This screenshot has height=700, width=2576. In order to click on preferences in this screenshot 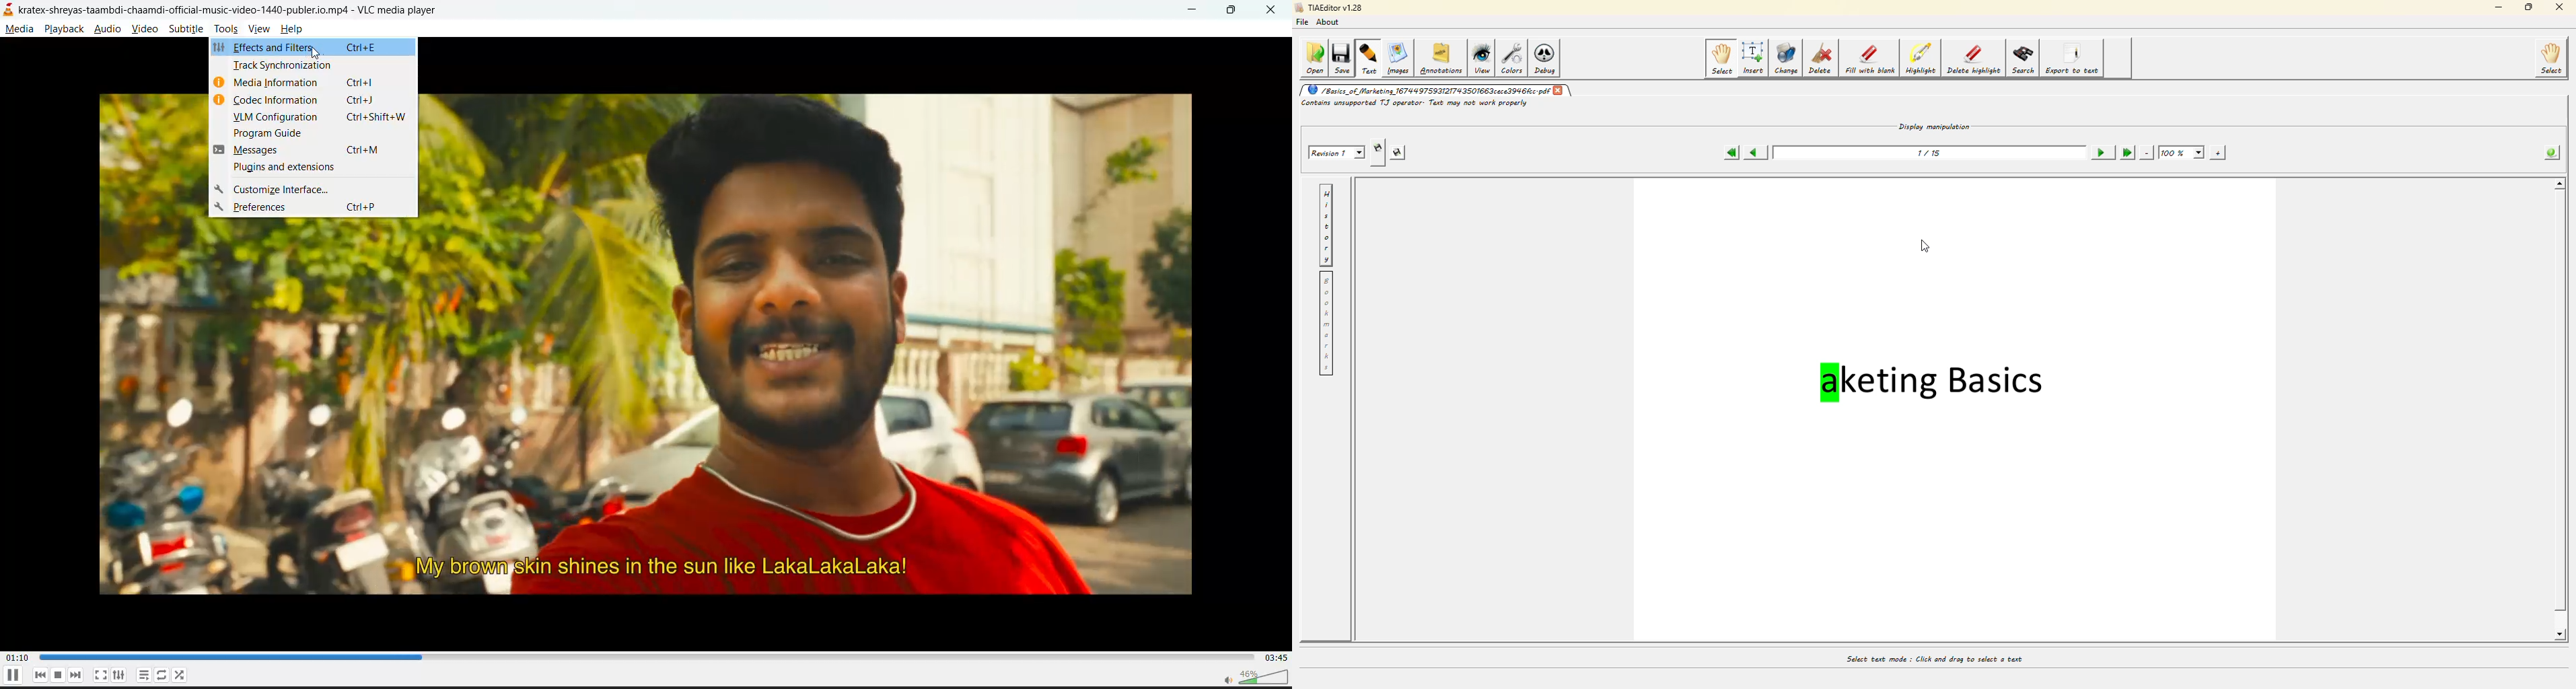, I will do `click(314, 208)`.